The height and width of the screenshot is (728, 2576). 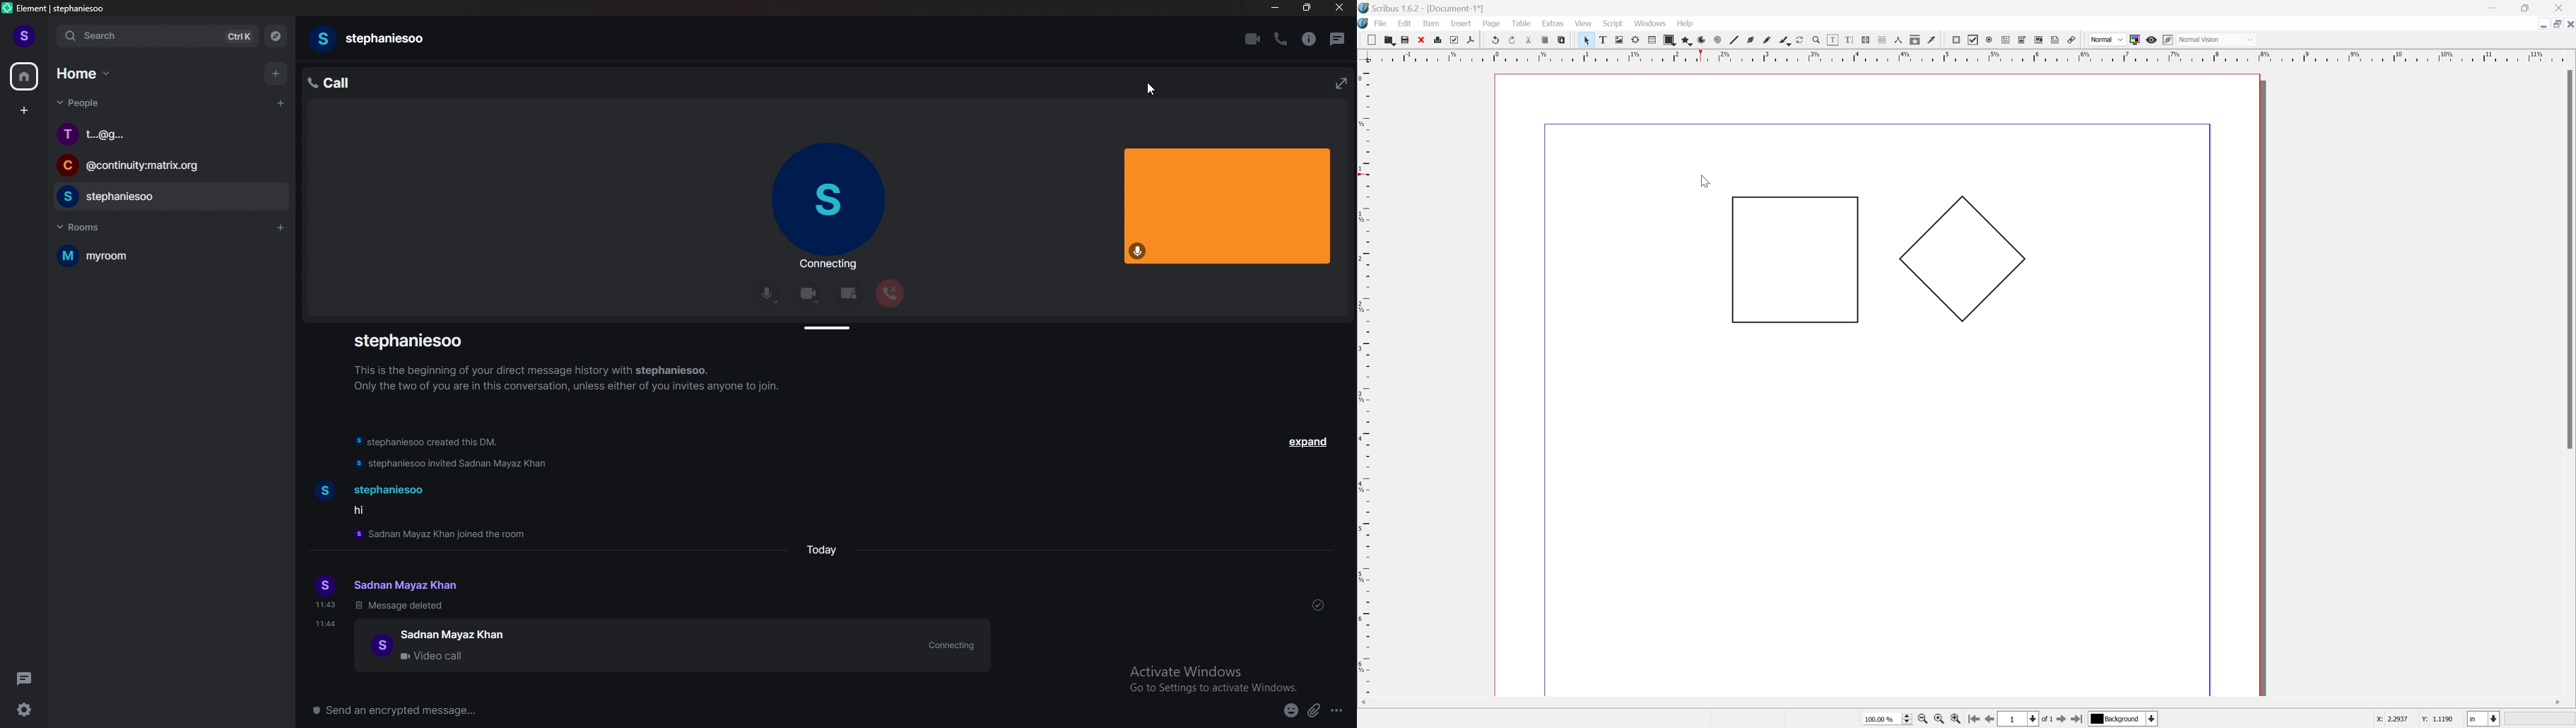 I want to click on file, so click(x=1382, y=22).